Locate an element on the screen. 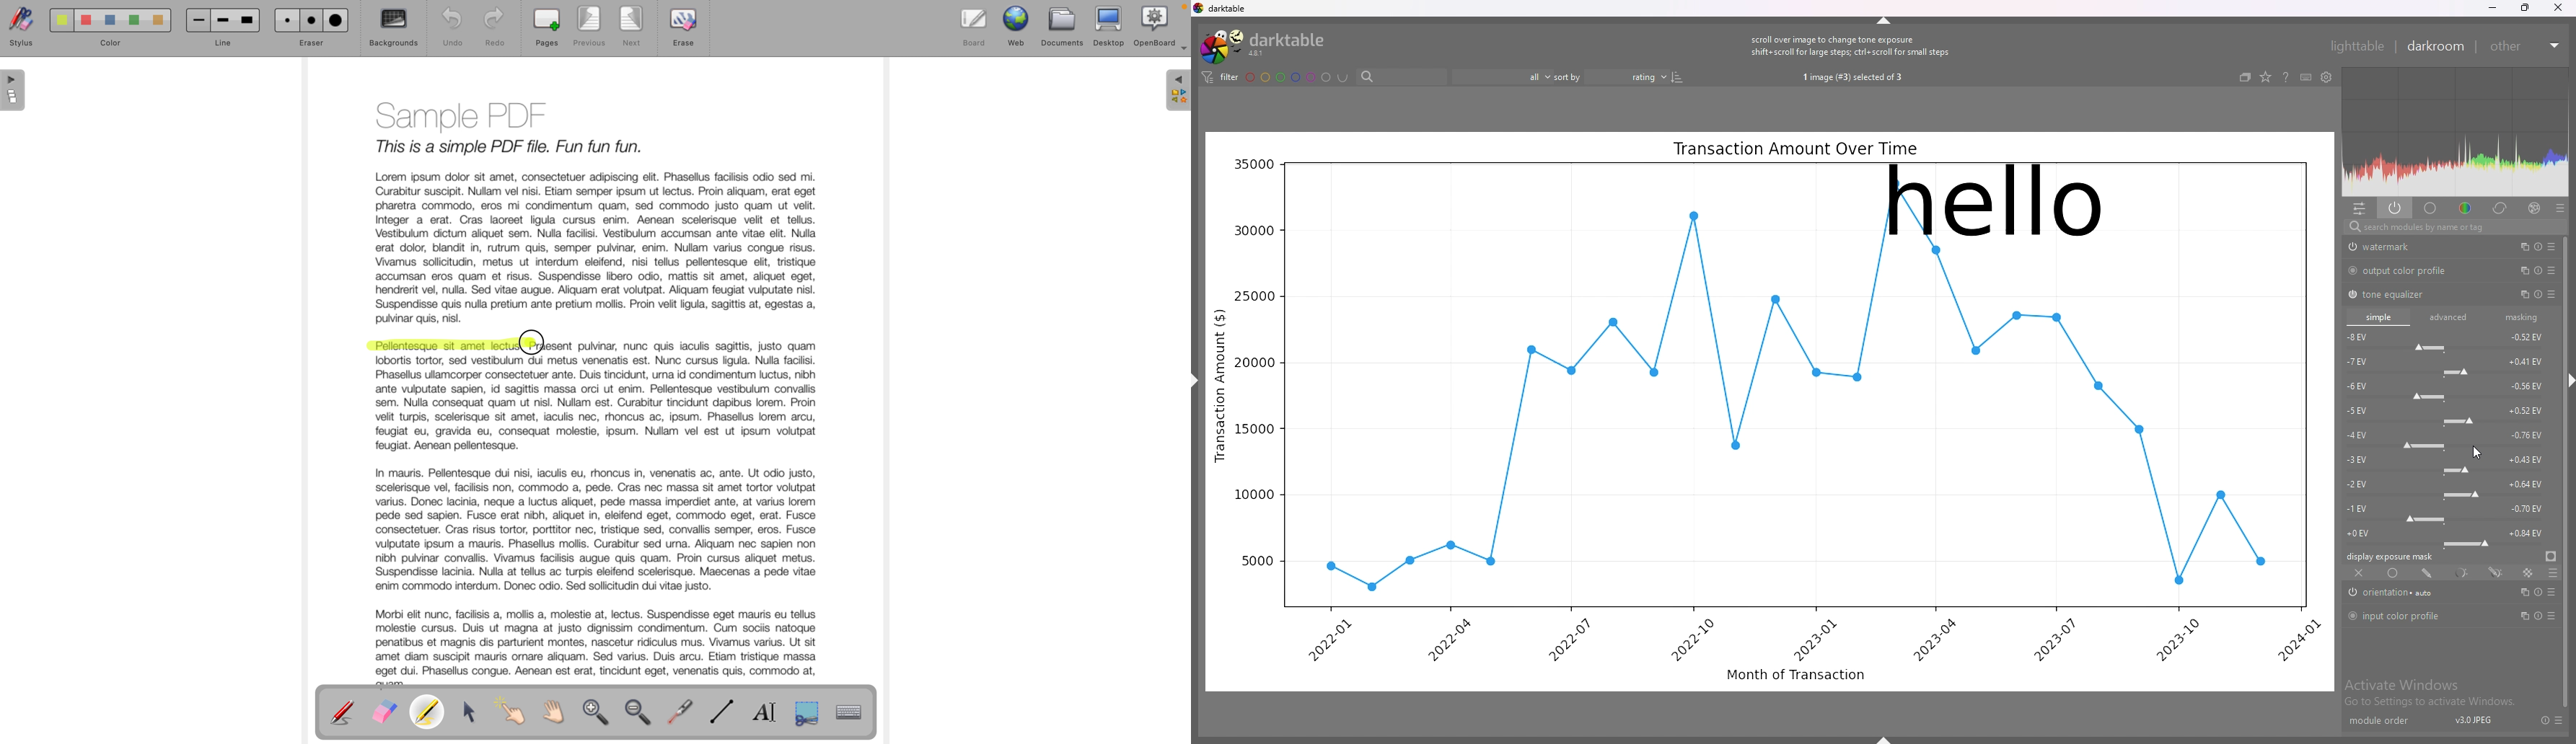  -3 EV force is located at coordinates (2451, 463).